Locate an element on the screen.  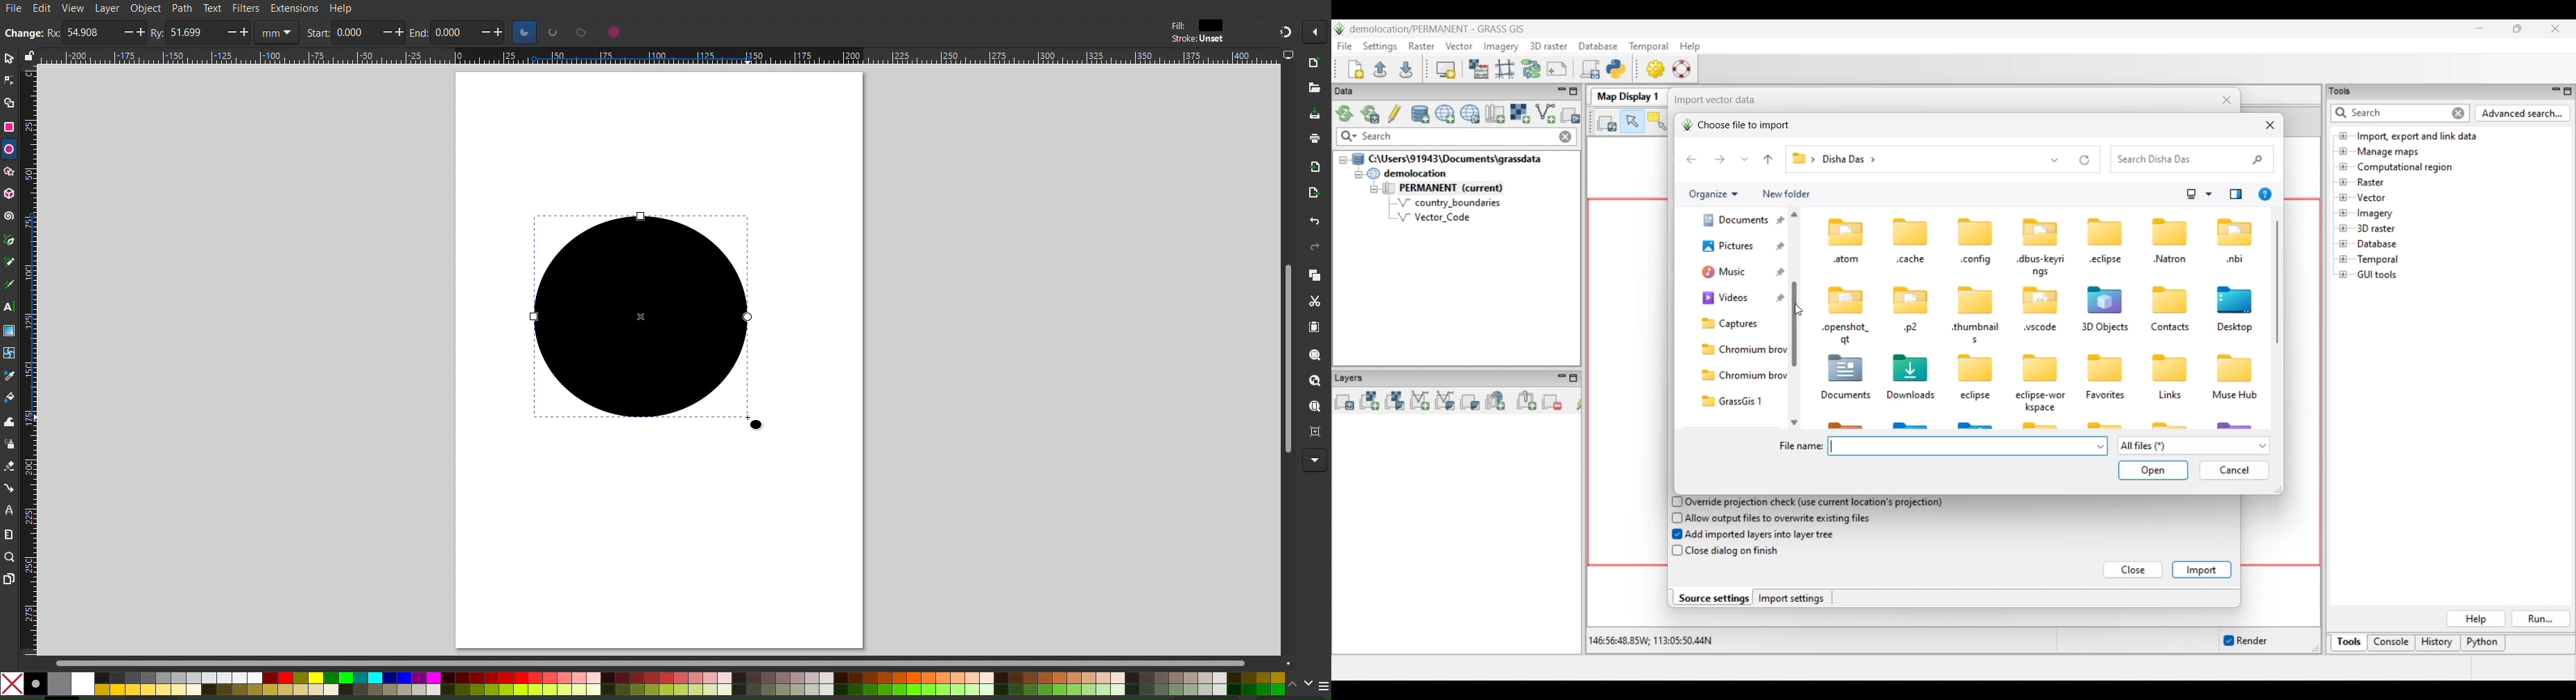
Spray Tool is located at coordinates (9, 468).